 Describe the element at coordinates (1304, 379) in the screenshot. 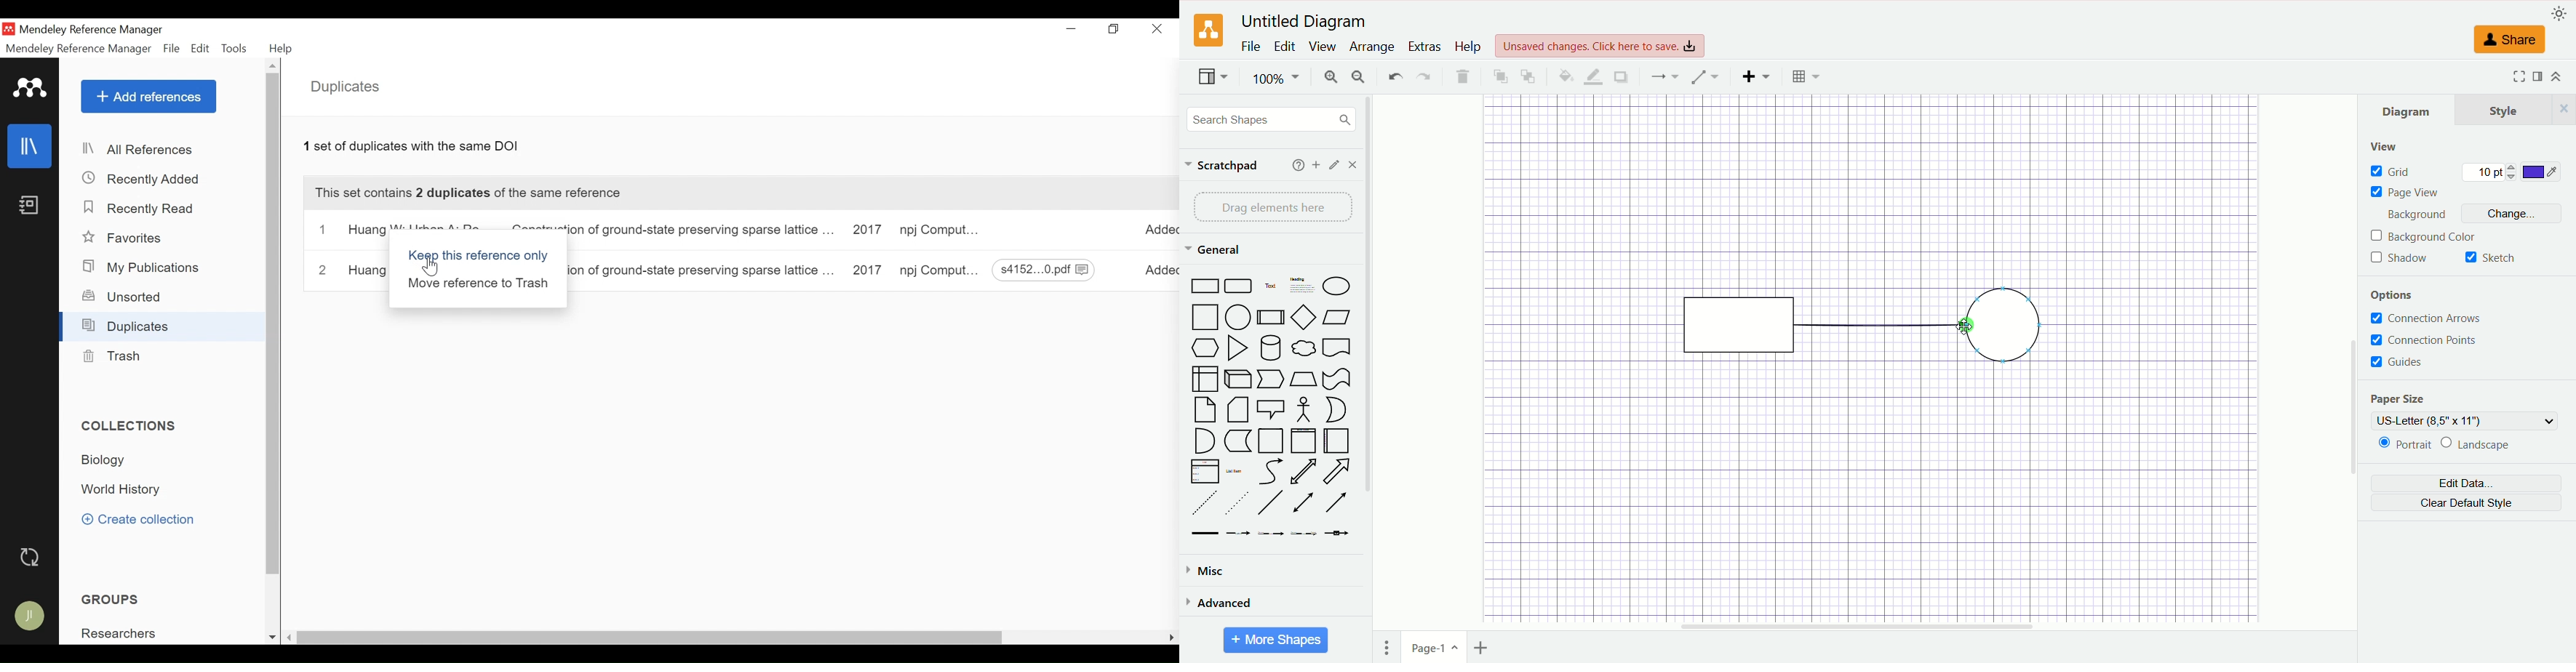

I see `Trapezoid` at that location.